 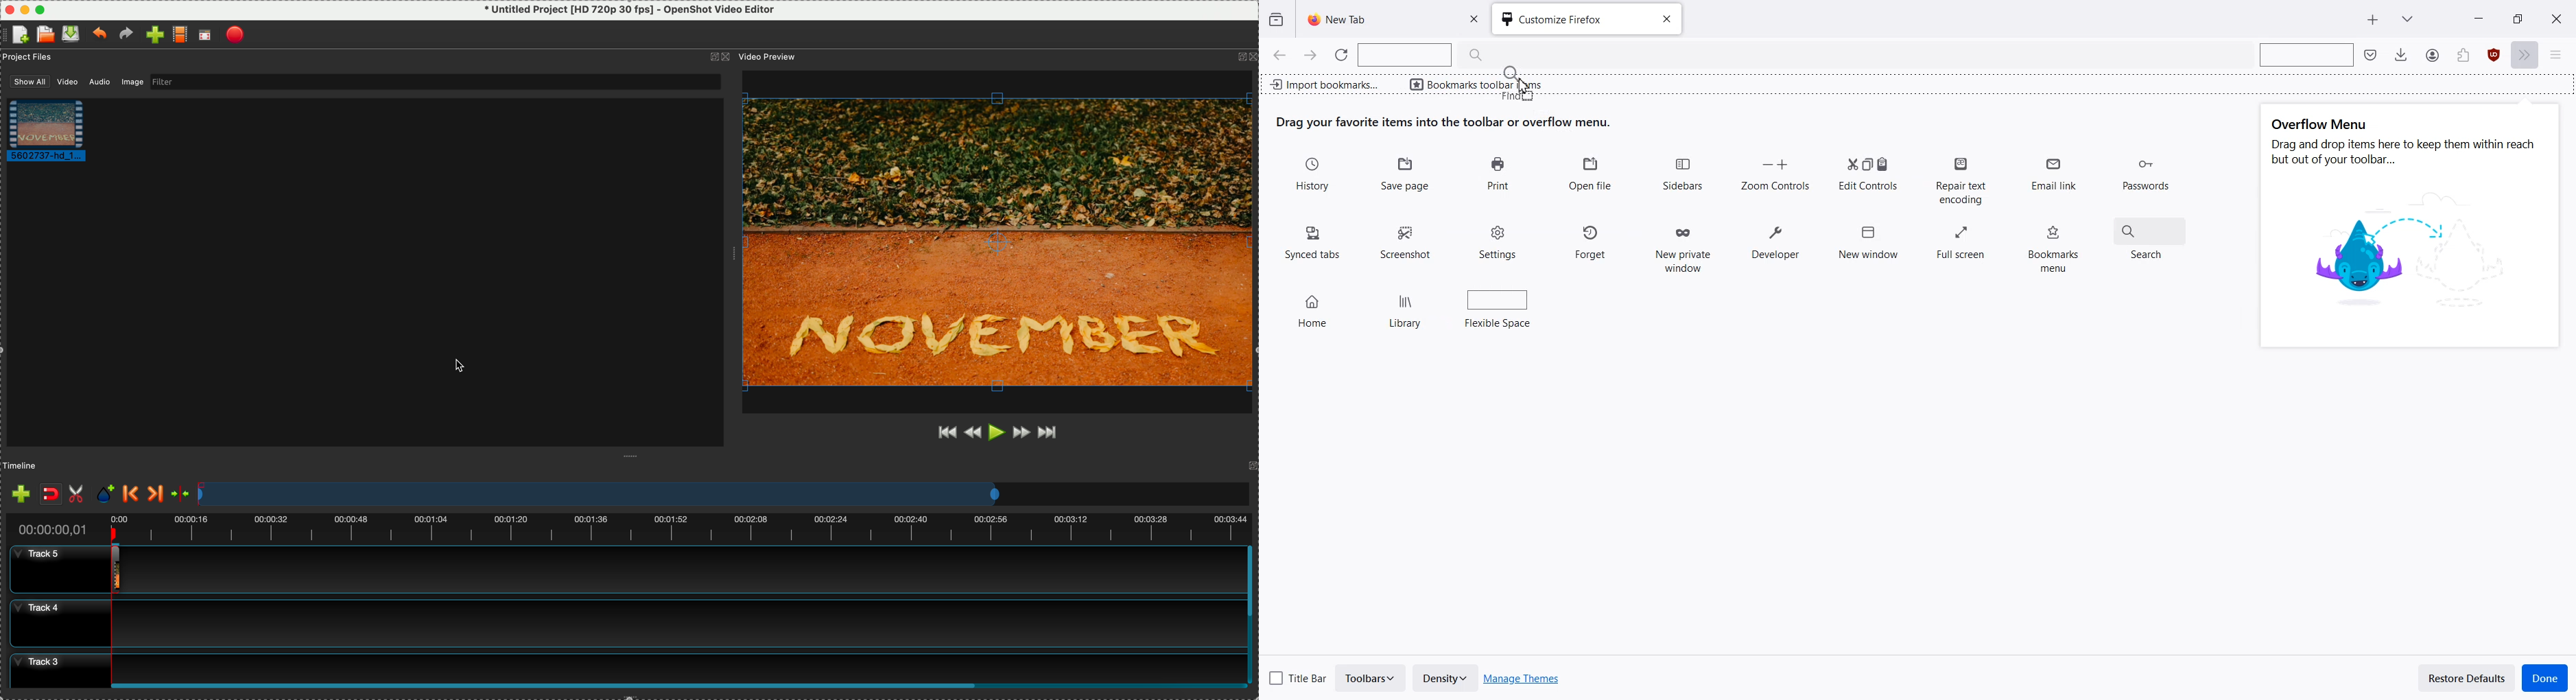 I want to click on Density, so click(x=1445, y=678).